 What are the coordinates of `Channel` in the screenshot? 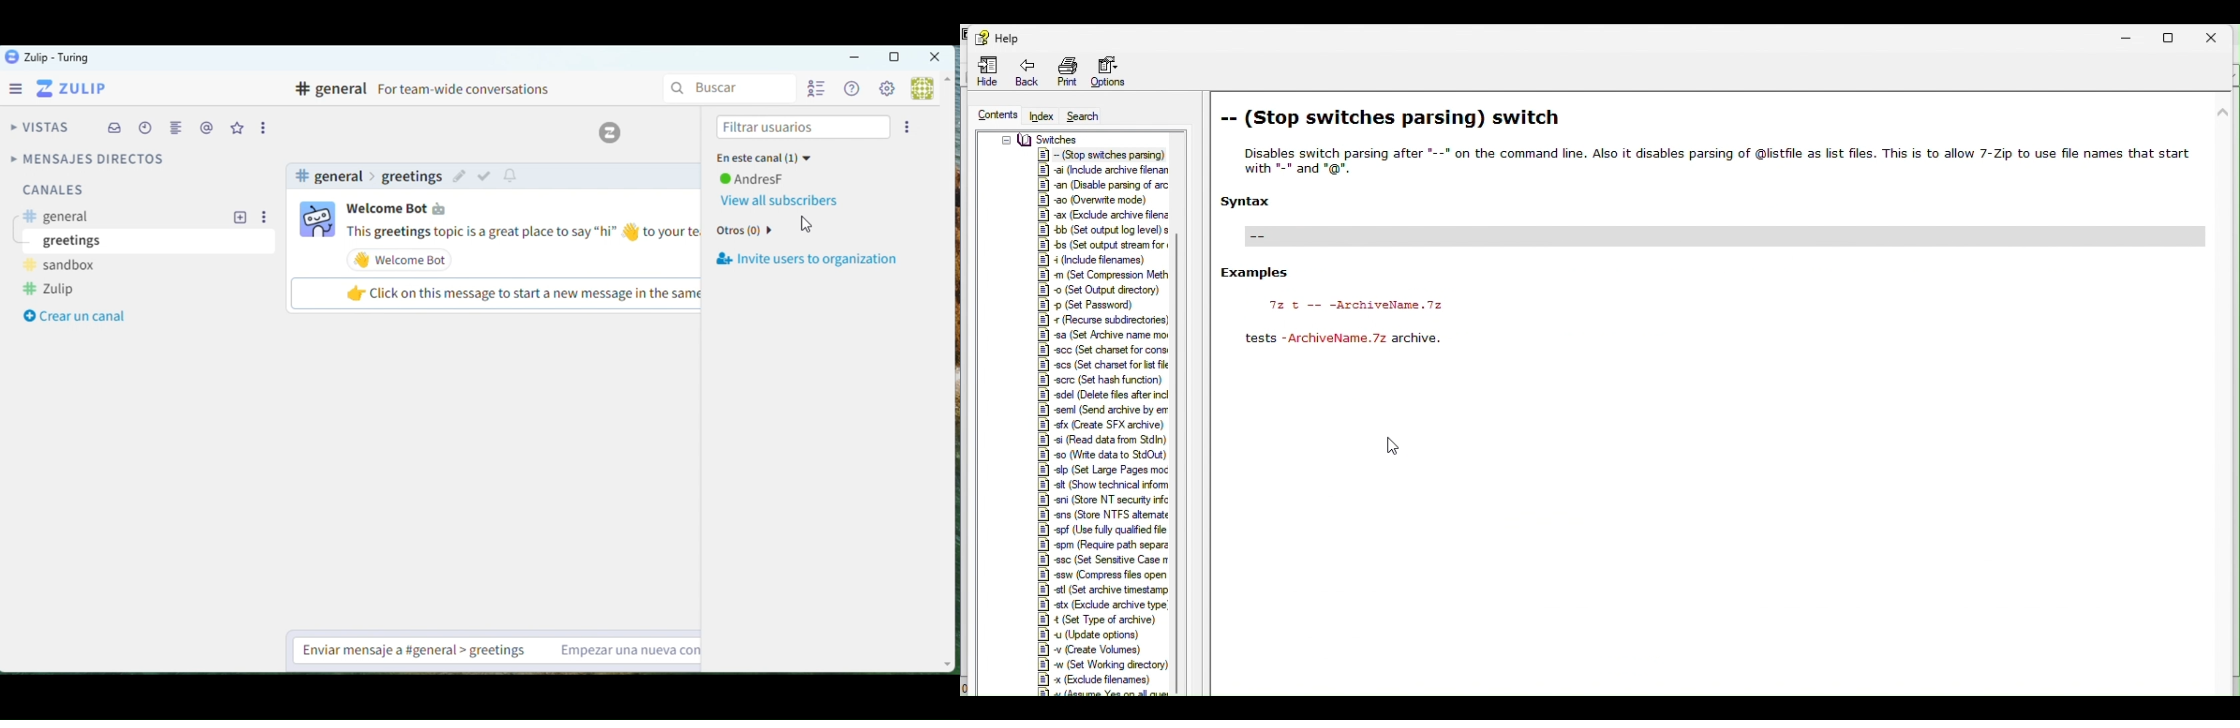 It's located at (423, 89).